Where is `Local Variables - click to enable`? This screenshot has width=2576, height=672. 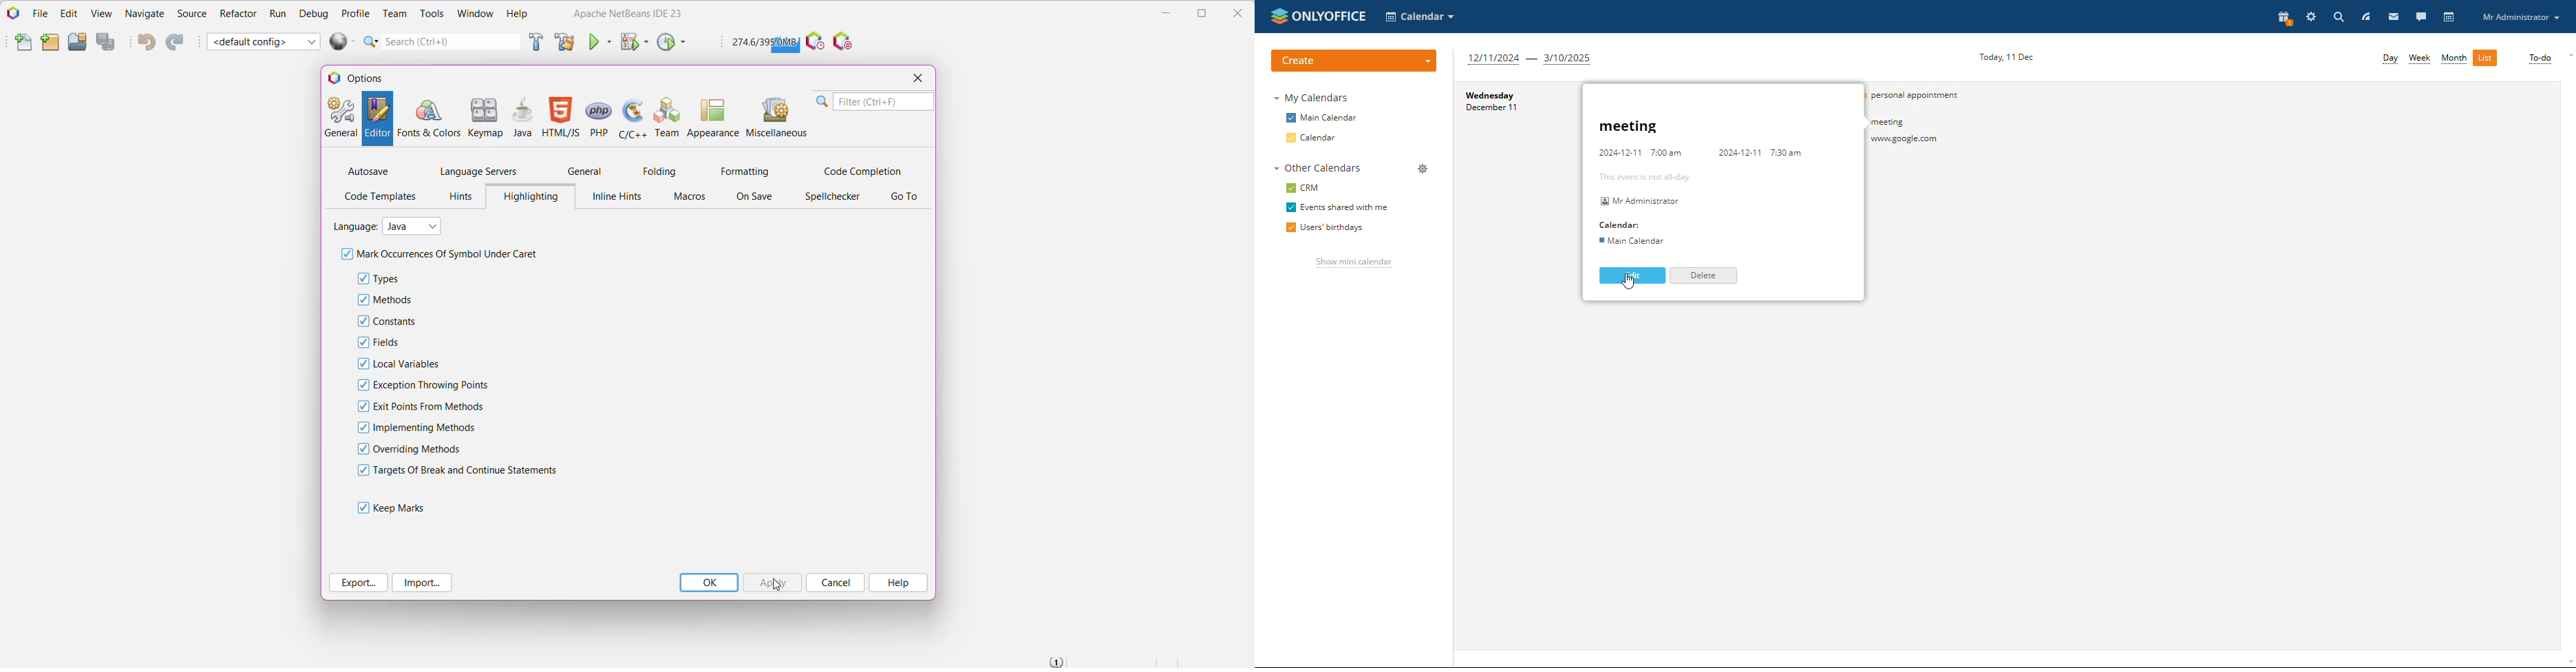 Local Variables - click to enable is located at coordinates (410, 364).